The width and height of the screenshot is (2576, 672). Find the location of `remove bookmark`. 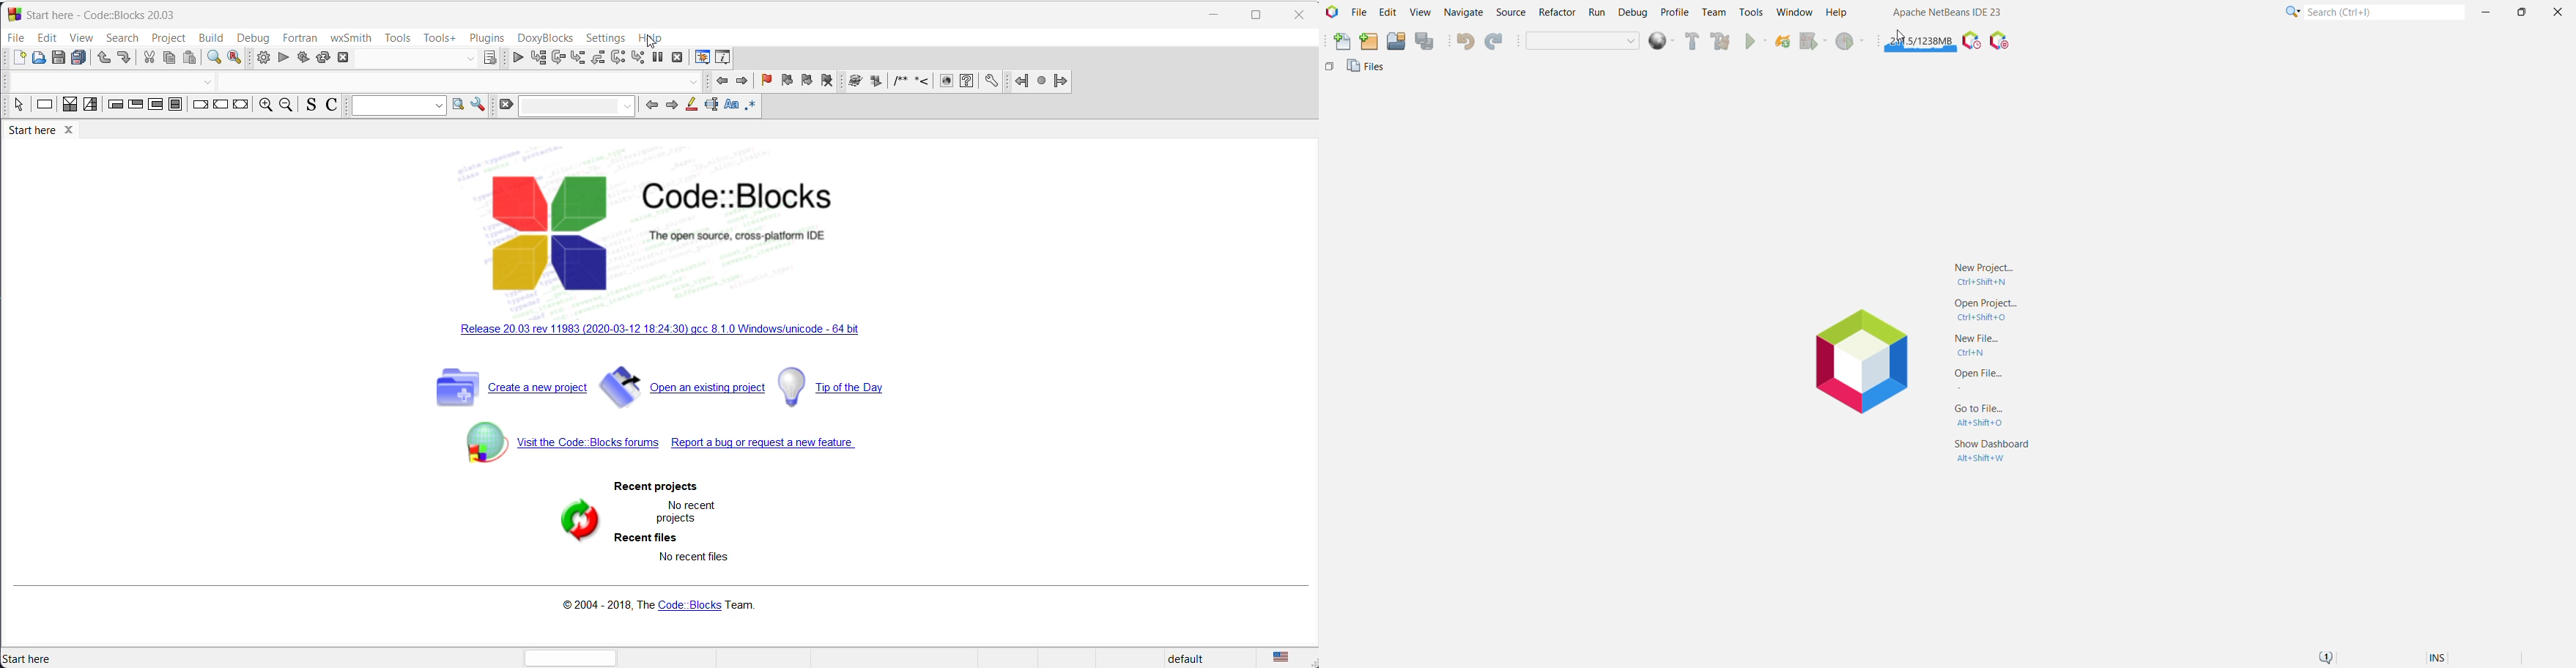

remove bookmark is located at coordinates (829, 81).